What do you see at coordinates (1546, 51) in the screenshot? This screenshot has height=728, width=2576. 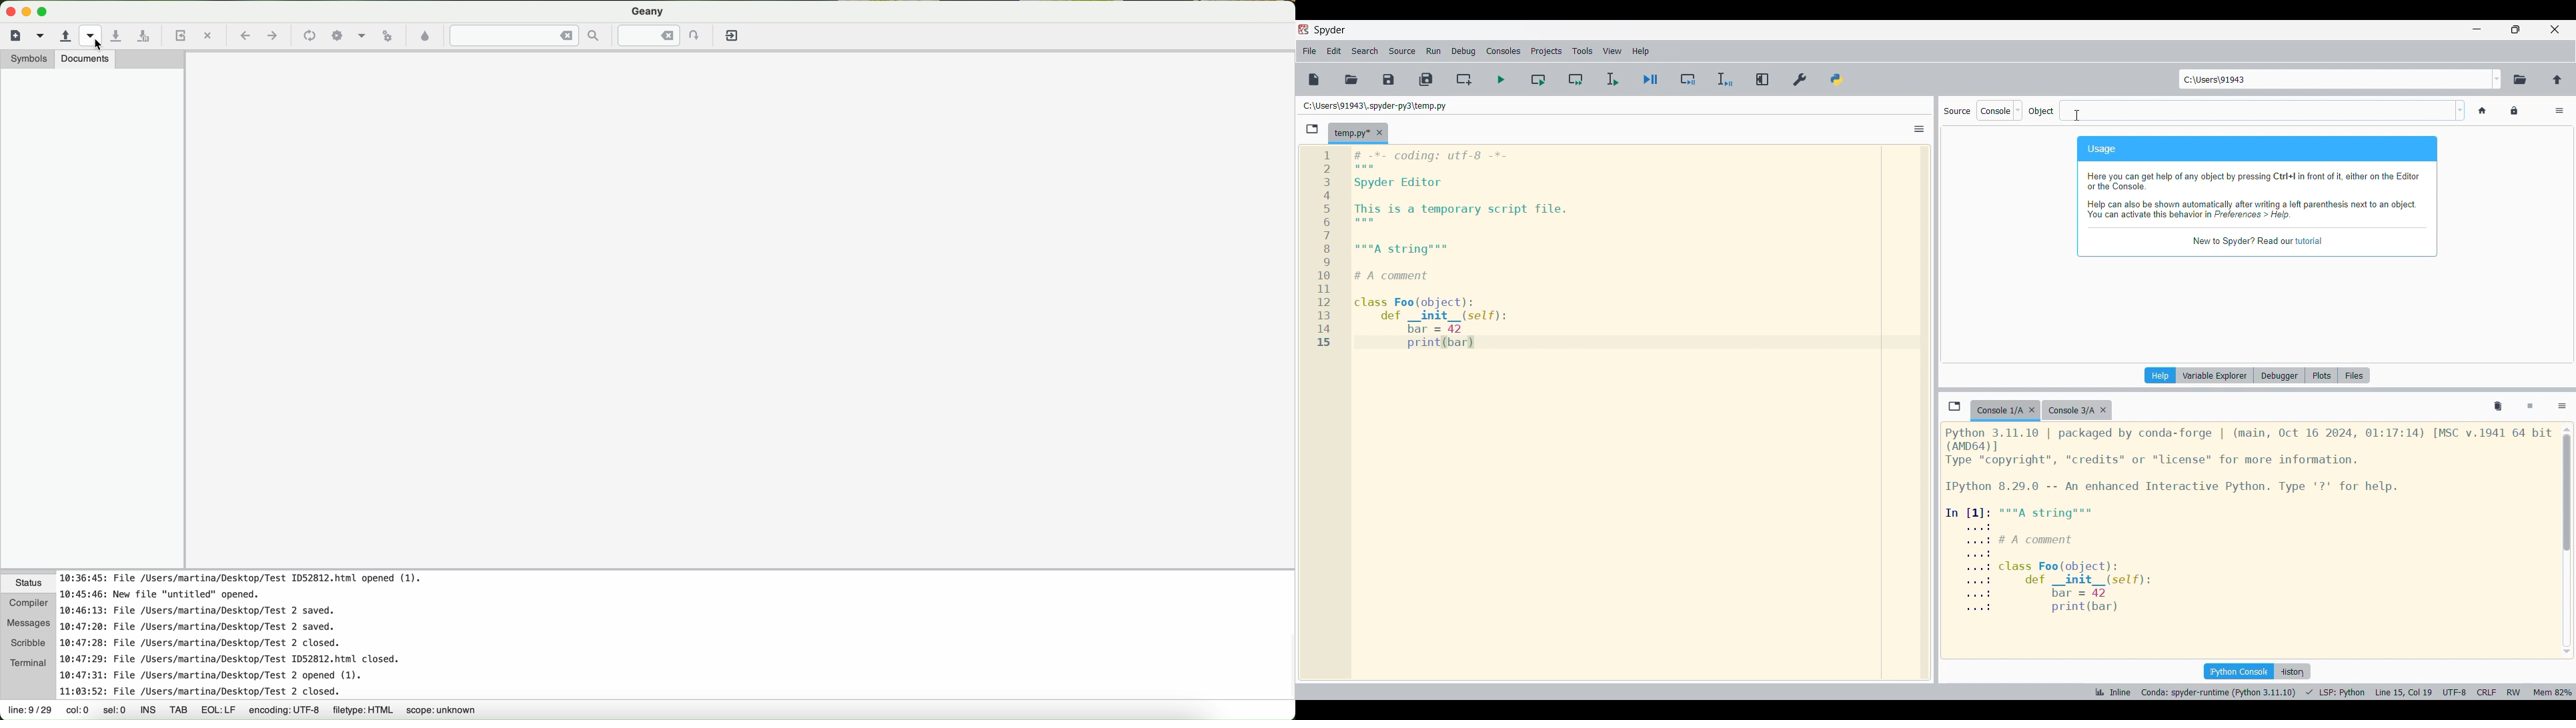 I see `Projects menu ` at bounding box center [1546, 51].